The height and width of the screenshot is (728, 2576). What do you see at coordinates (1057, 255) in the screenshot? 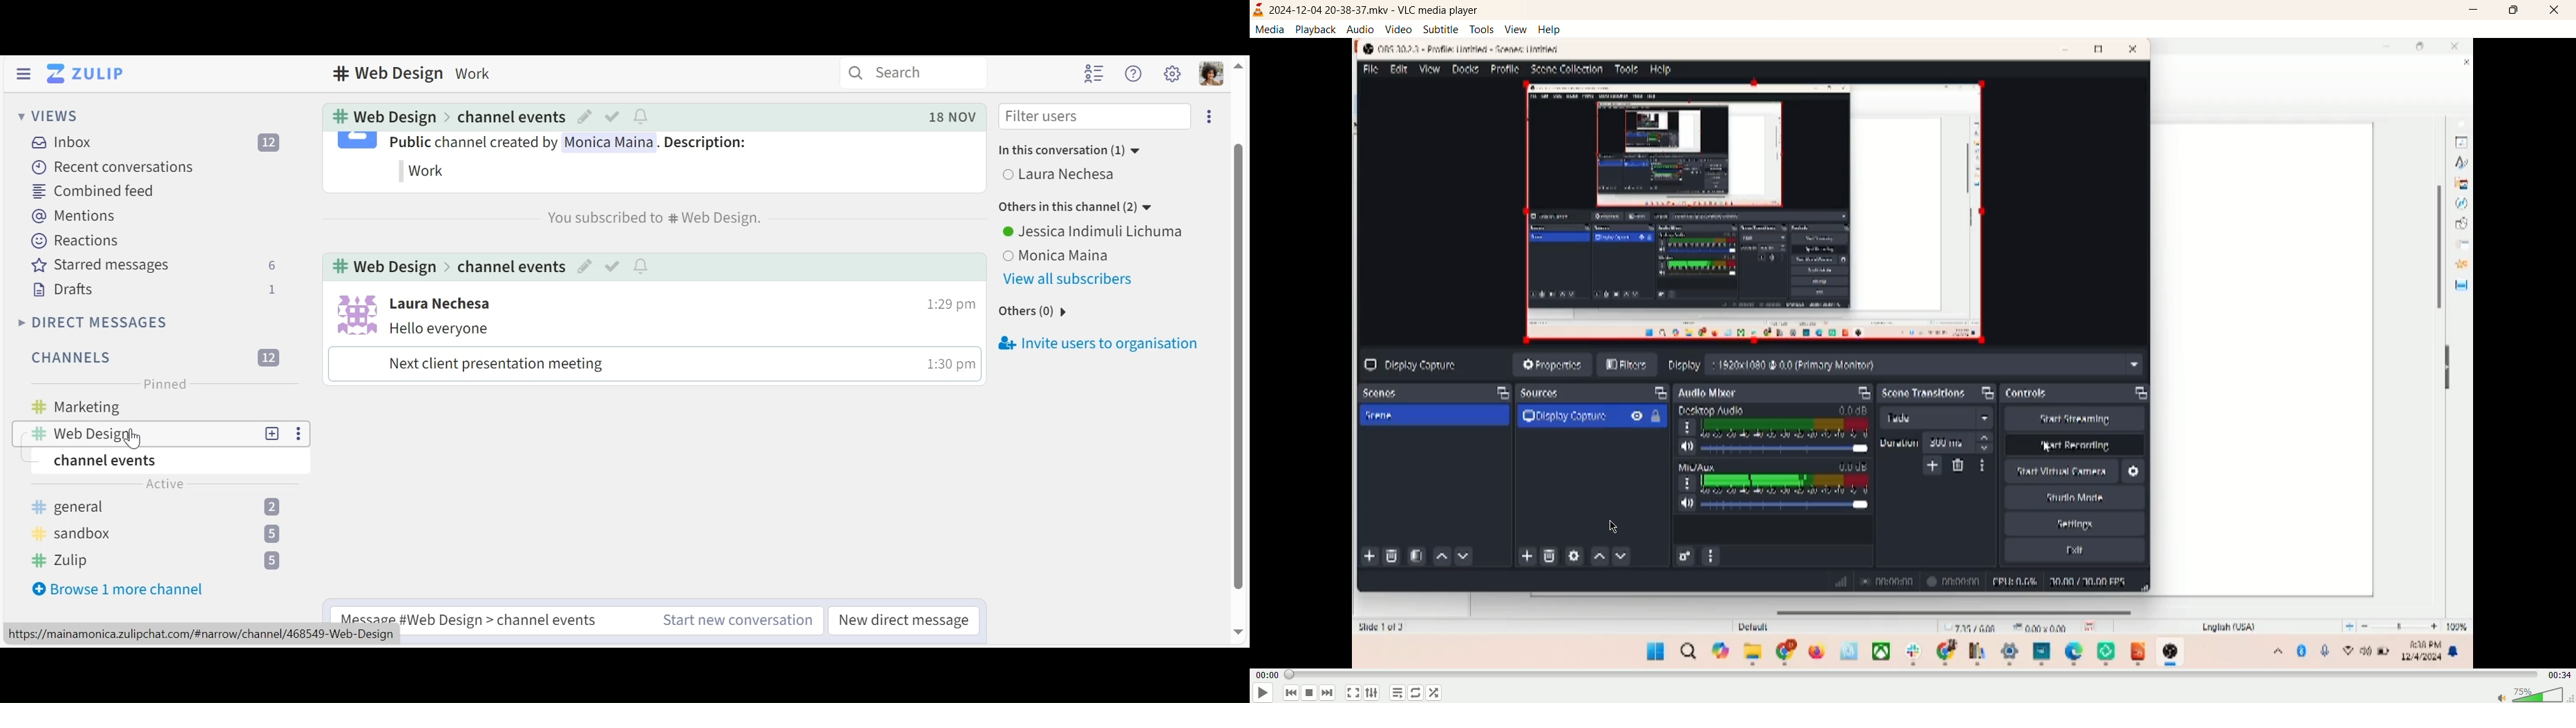
I see `Monica Maina` at bounding box center [1057, 255].